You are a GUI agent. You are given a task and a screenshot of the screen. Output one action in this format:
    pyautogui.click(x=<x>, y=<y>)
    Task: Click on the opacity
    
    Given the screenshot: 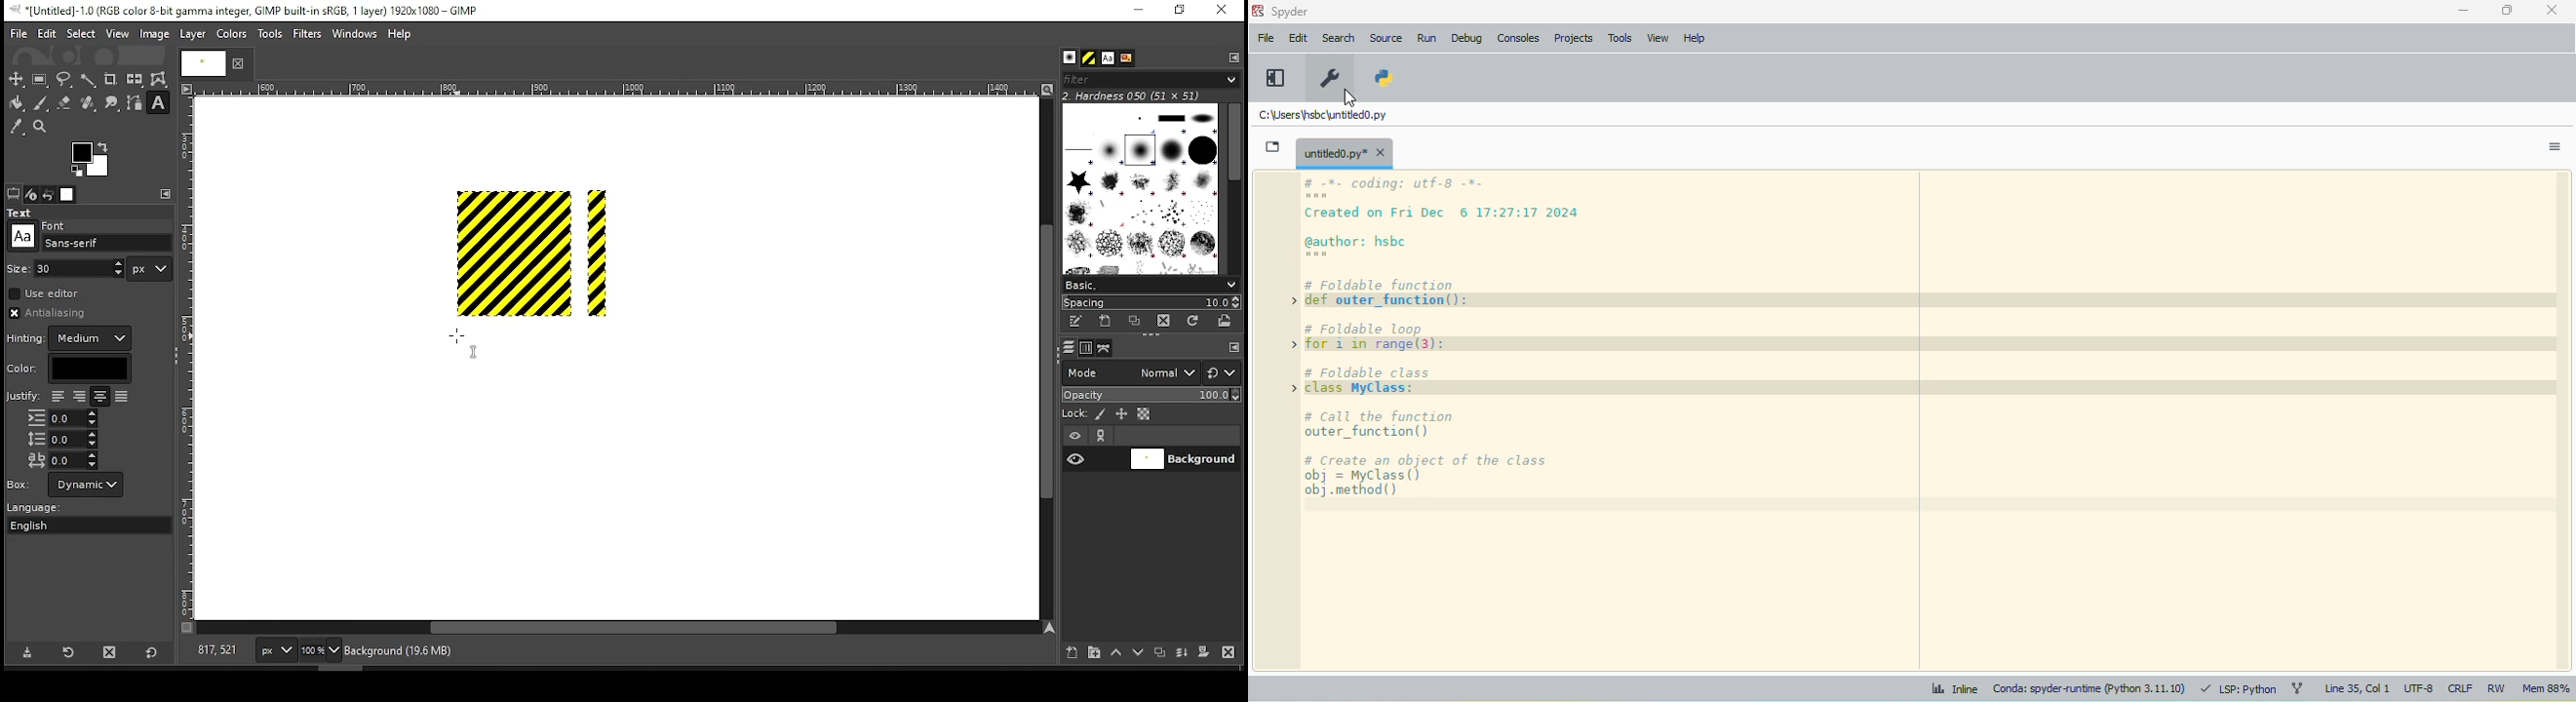 What is the action you would take?
    pyautogui.click(x=1150, y=397)
    